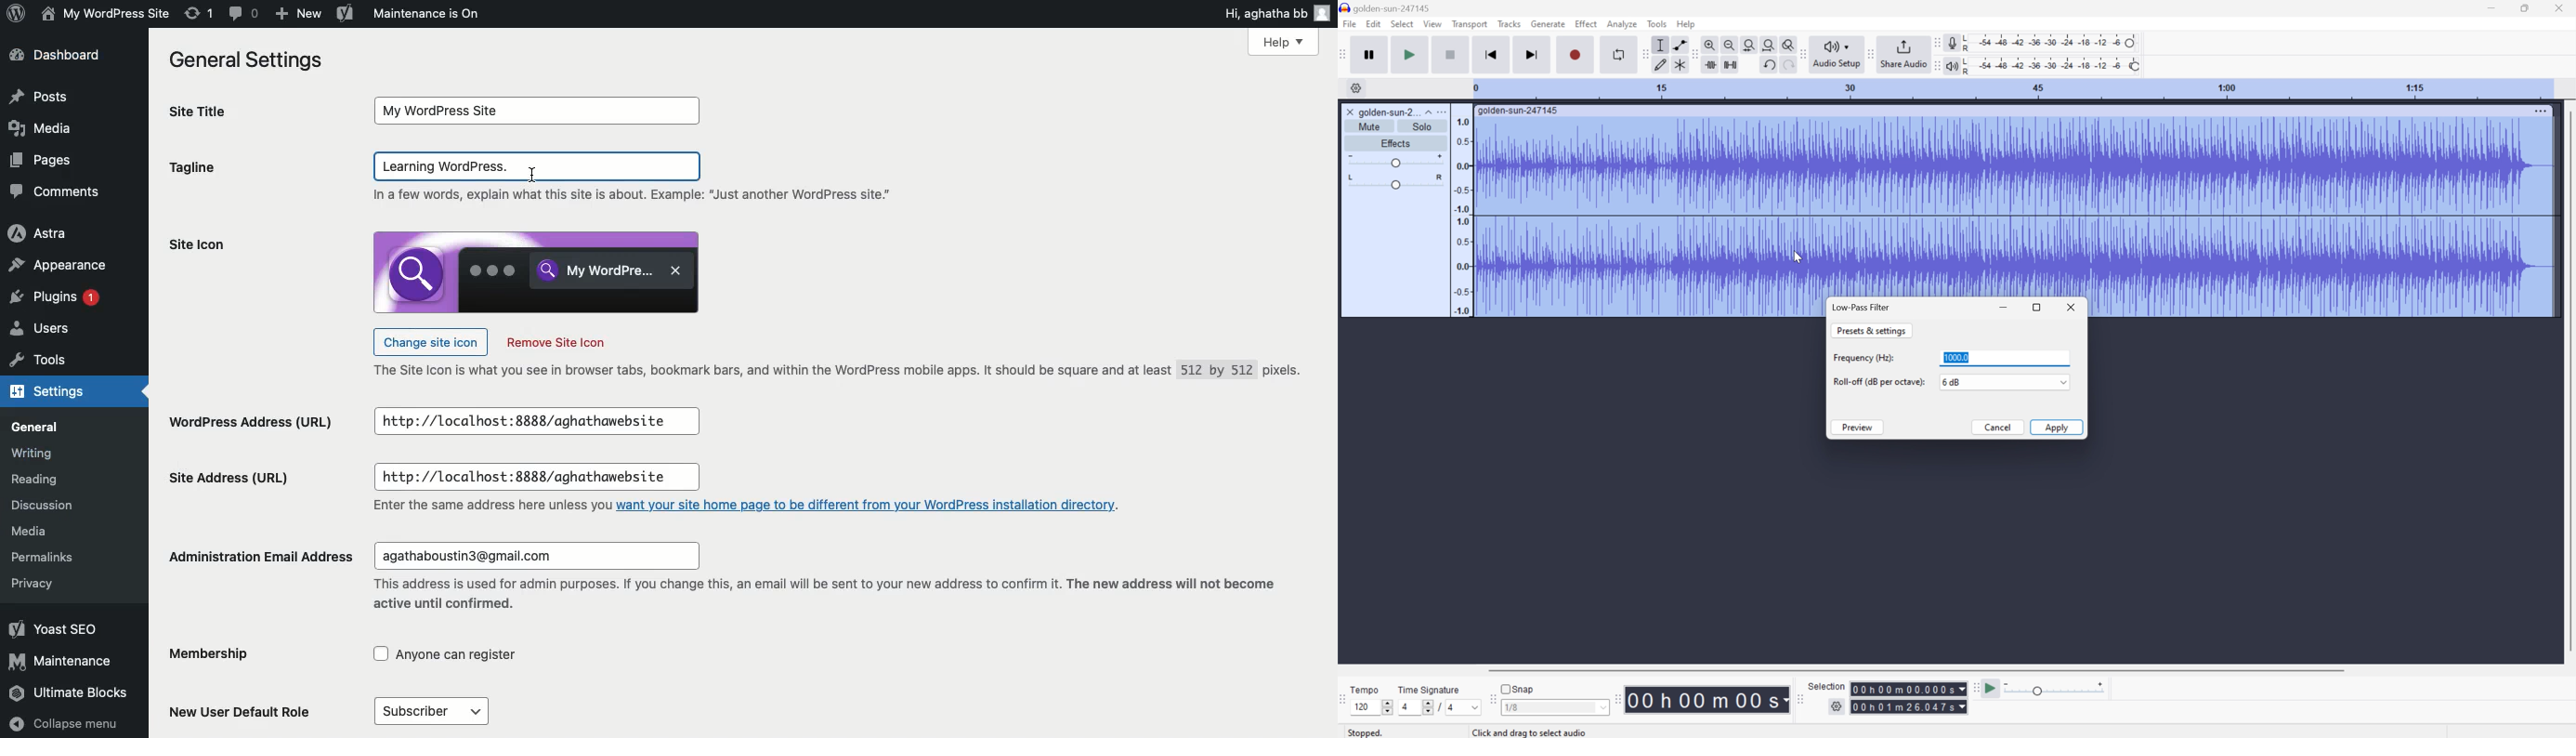 This screenshot has width=2576, height=756. I want to click on View, so click(1433, 23).